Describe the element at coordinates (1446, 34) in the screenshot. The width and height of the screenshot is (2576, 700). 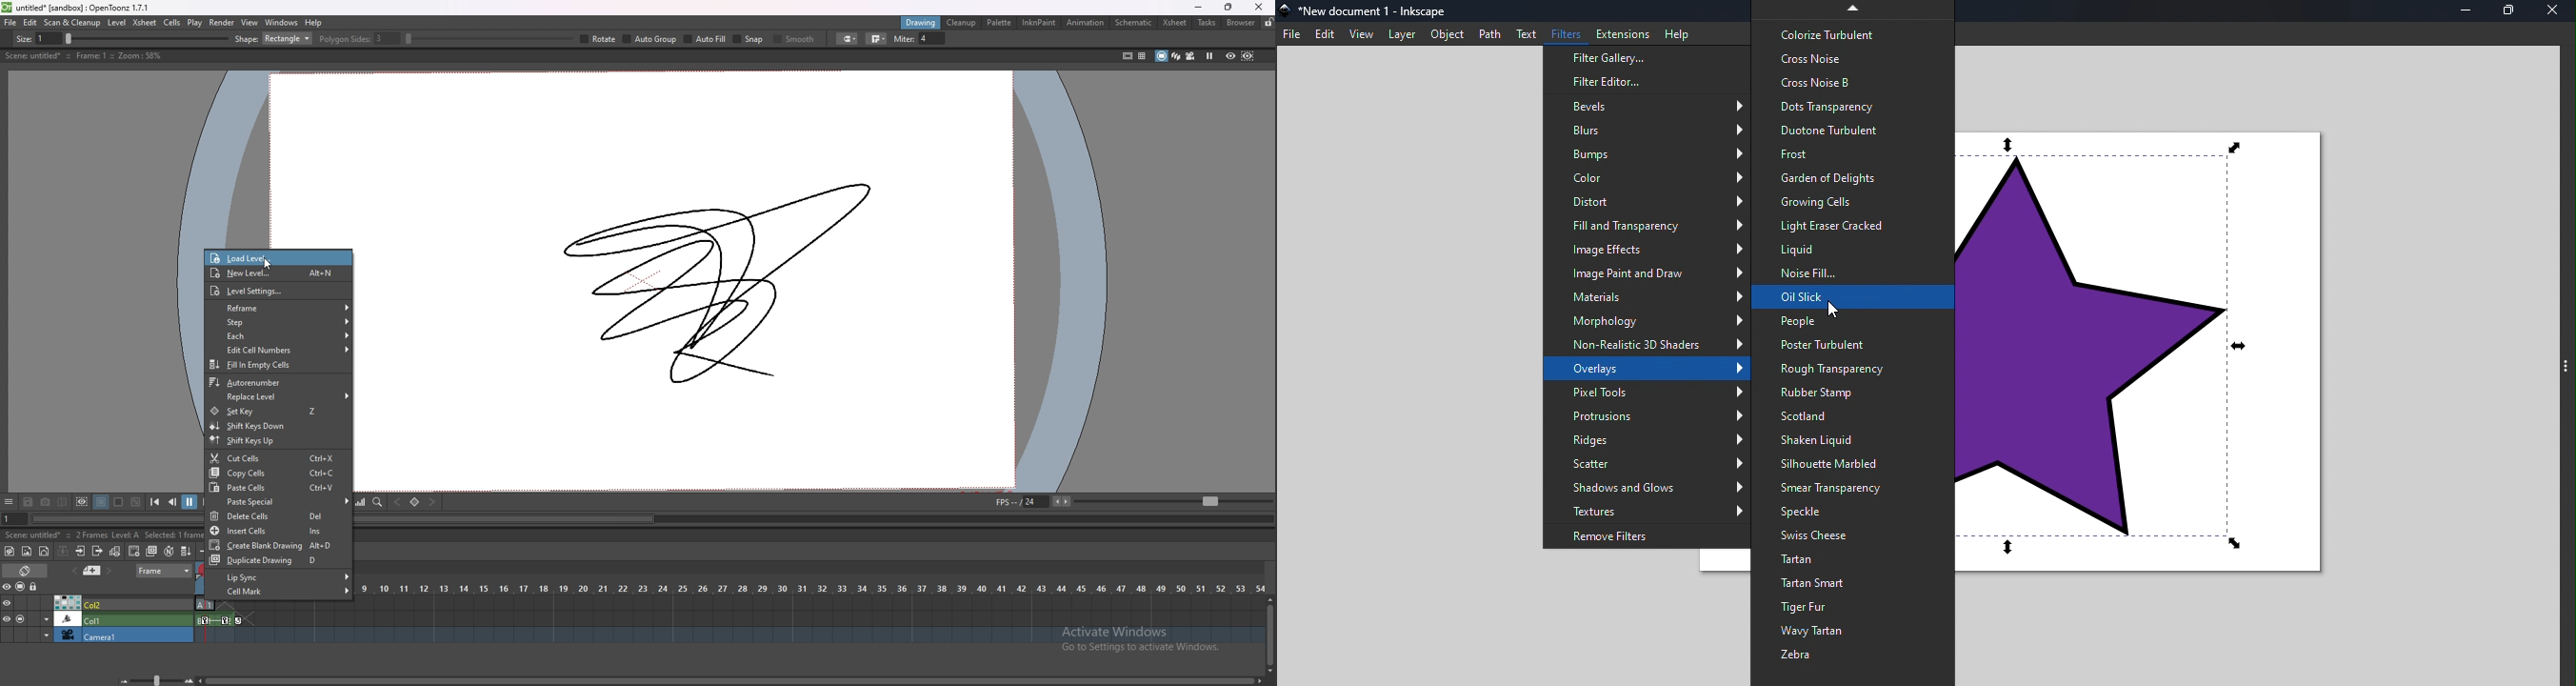
I see `Object` at that location.